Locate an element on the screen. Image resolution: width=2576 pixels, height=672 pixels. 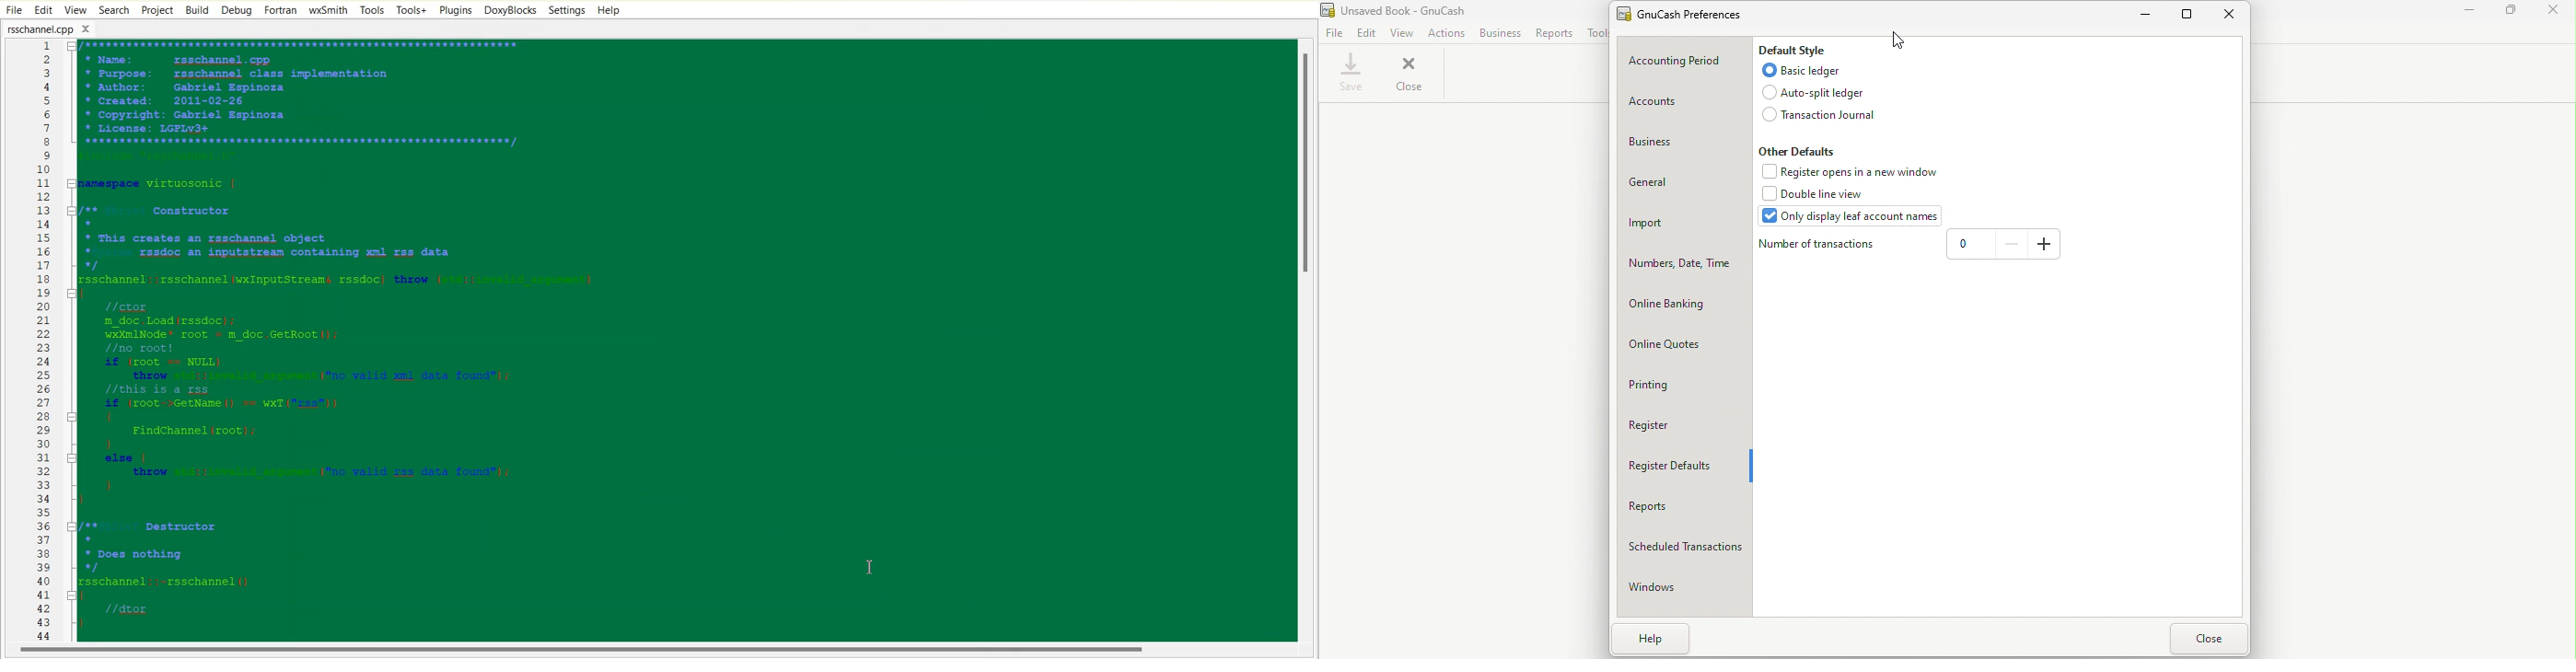
Plugins is located at coordinates (455, 10).